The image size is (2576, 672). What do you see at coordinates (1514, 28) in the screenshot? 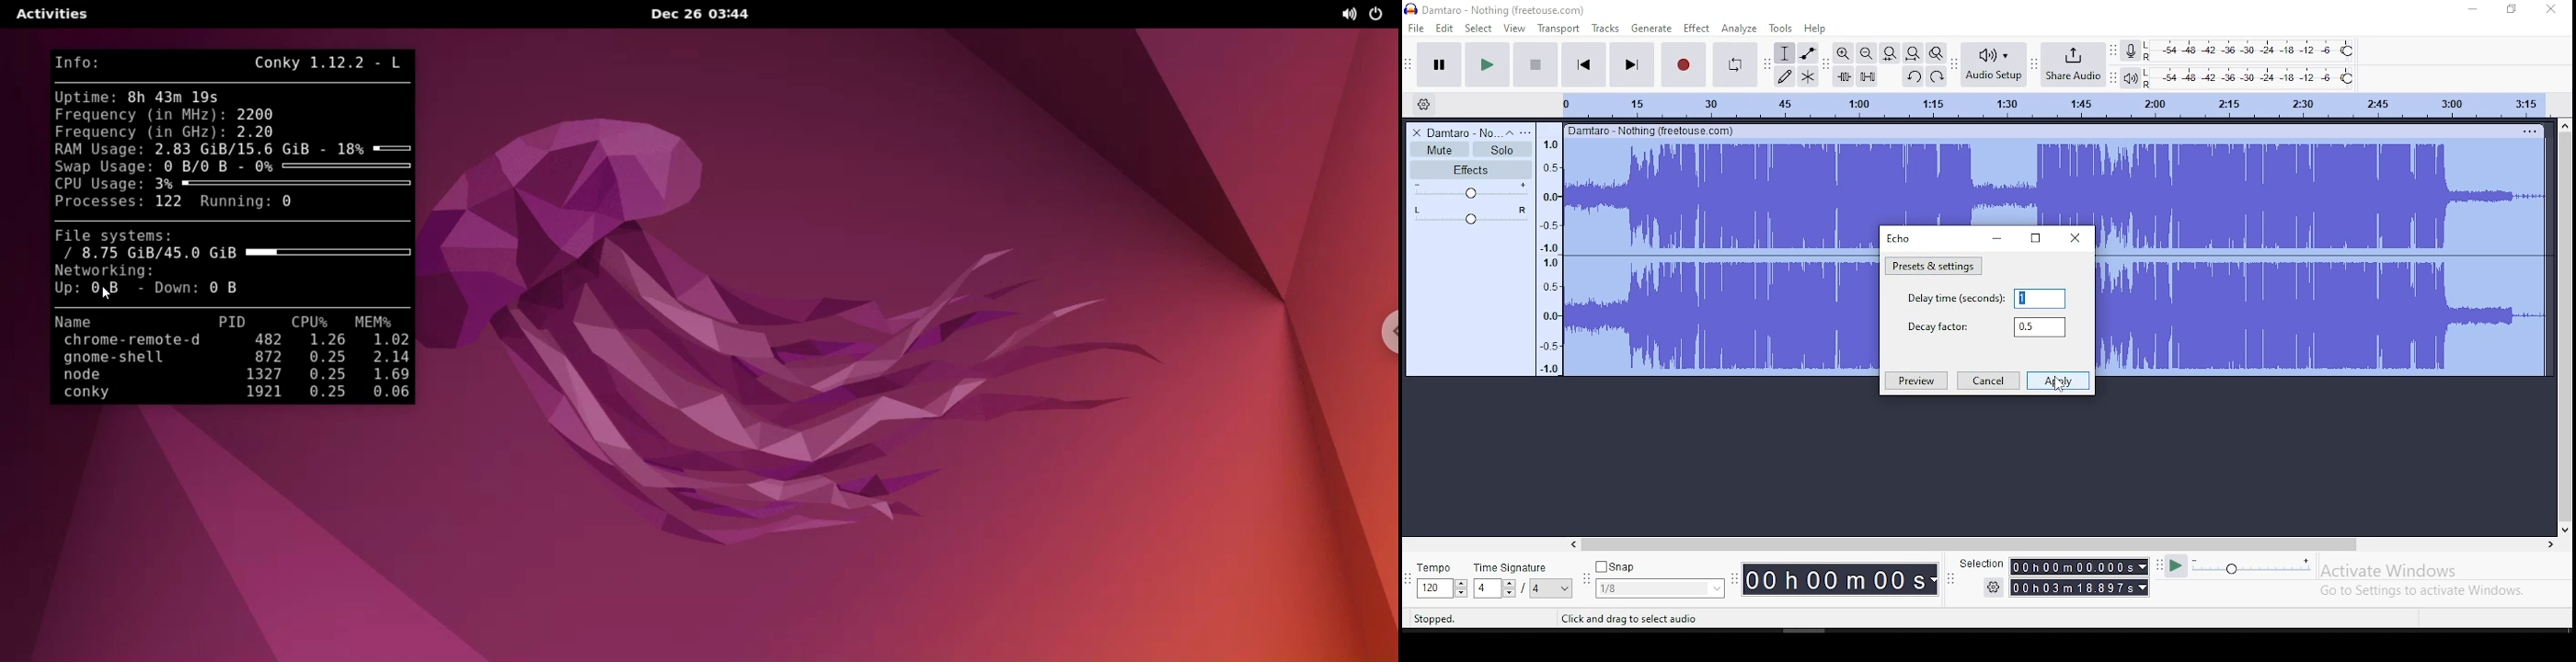
I see `view` at bounding box center [1514, 28].